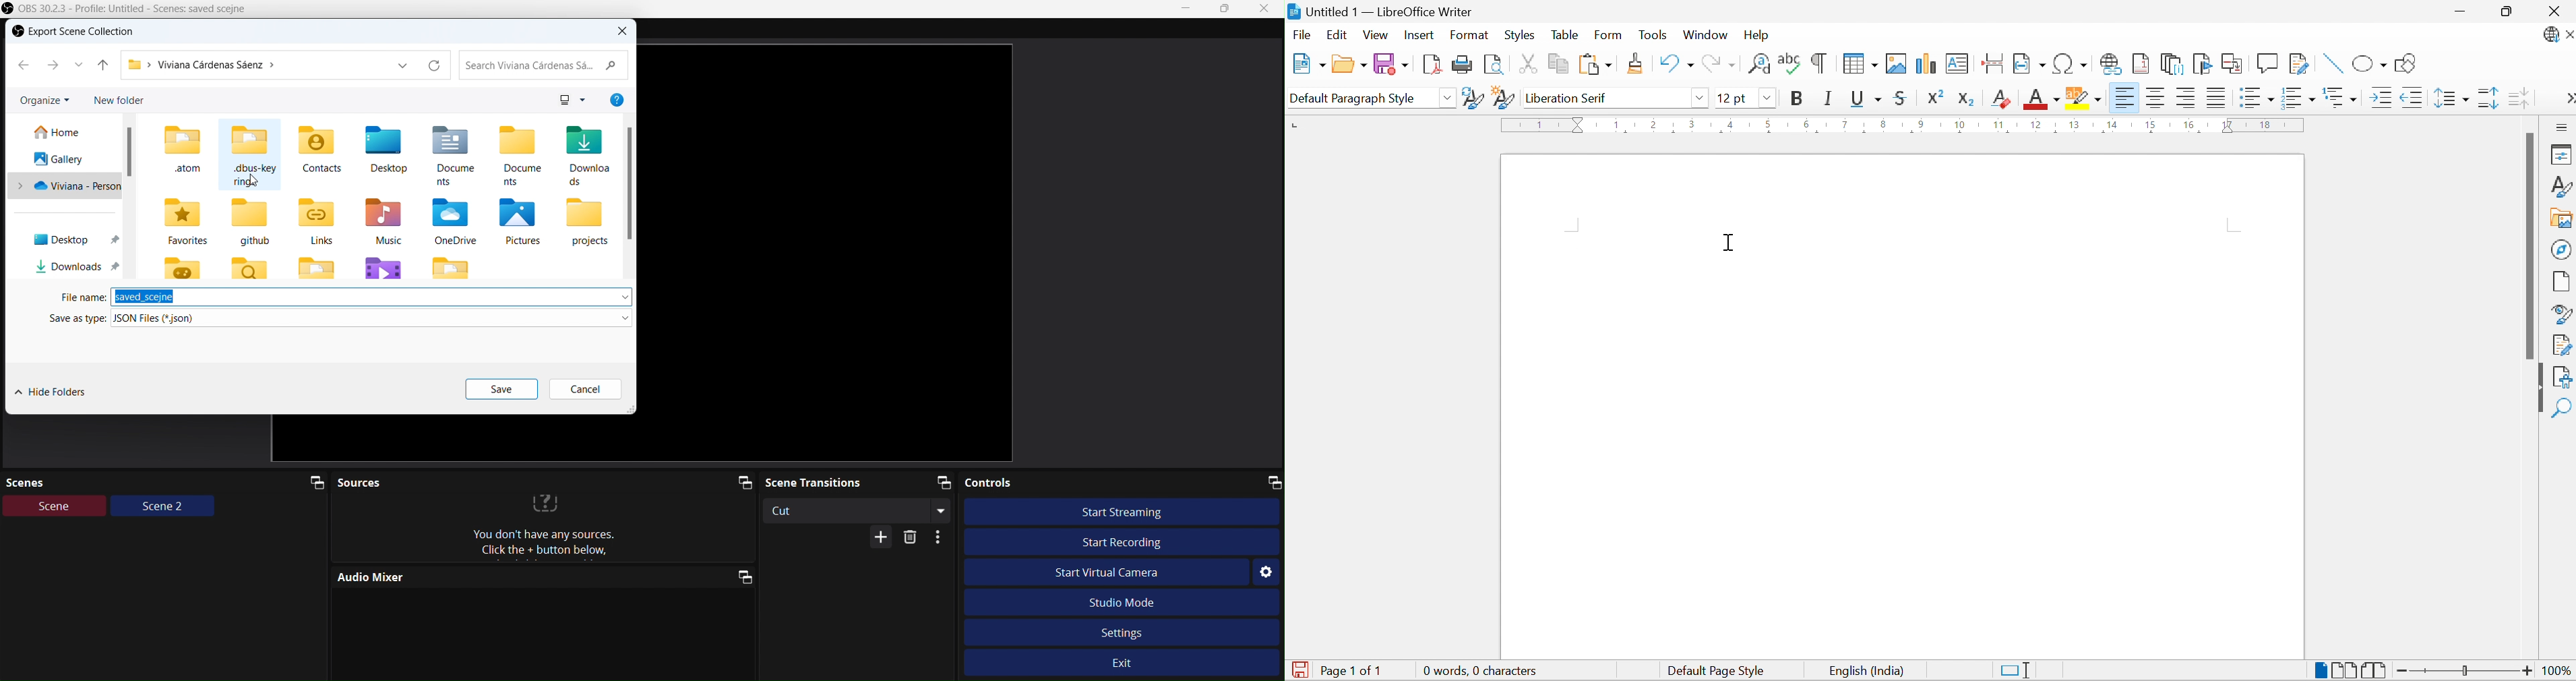 The height and width of the screenshot is (700, 2576). What do you see at coordinates (1461, 64) in the screenshot?
I see `Print` at bounding box center [1461, 64].